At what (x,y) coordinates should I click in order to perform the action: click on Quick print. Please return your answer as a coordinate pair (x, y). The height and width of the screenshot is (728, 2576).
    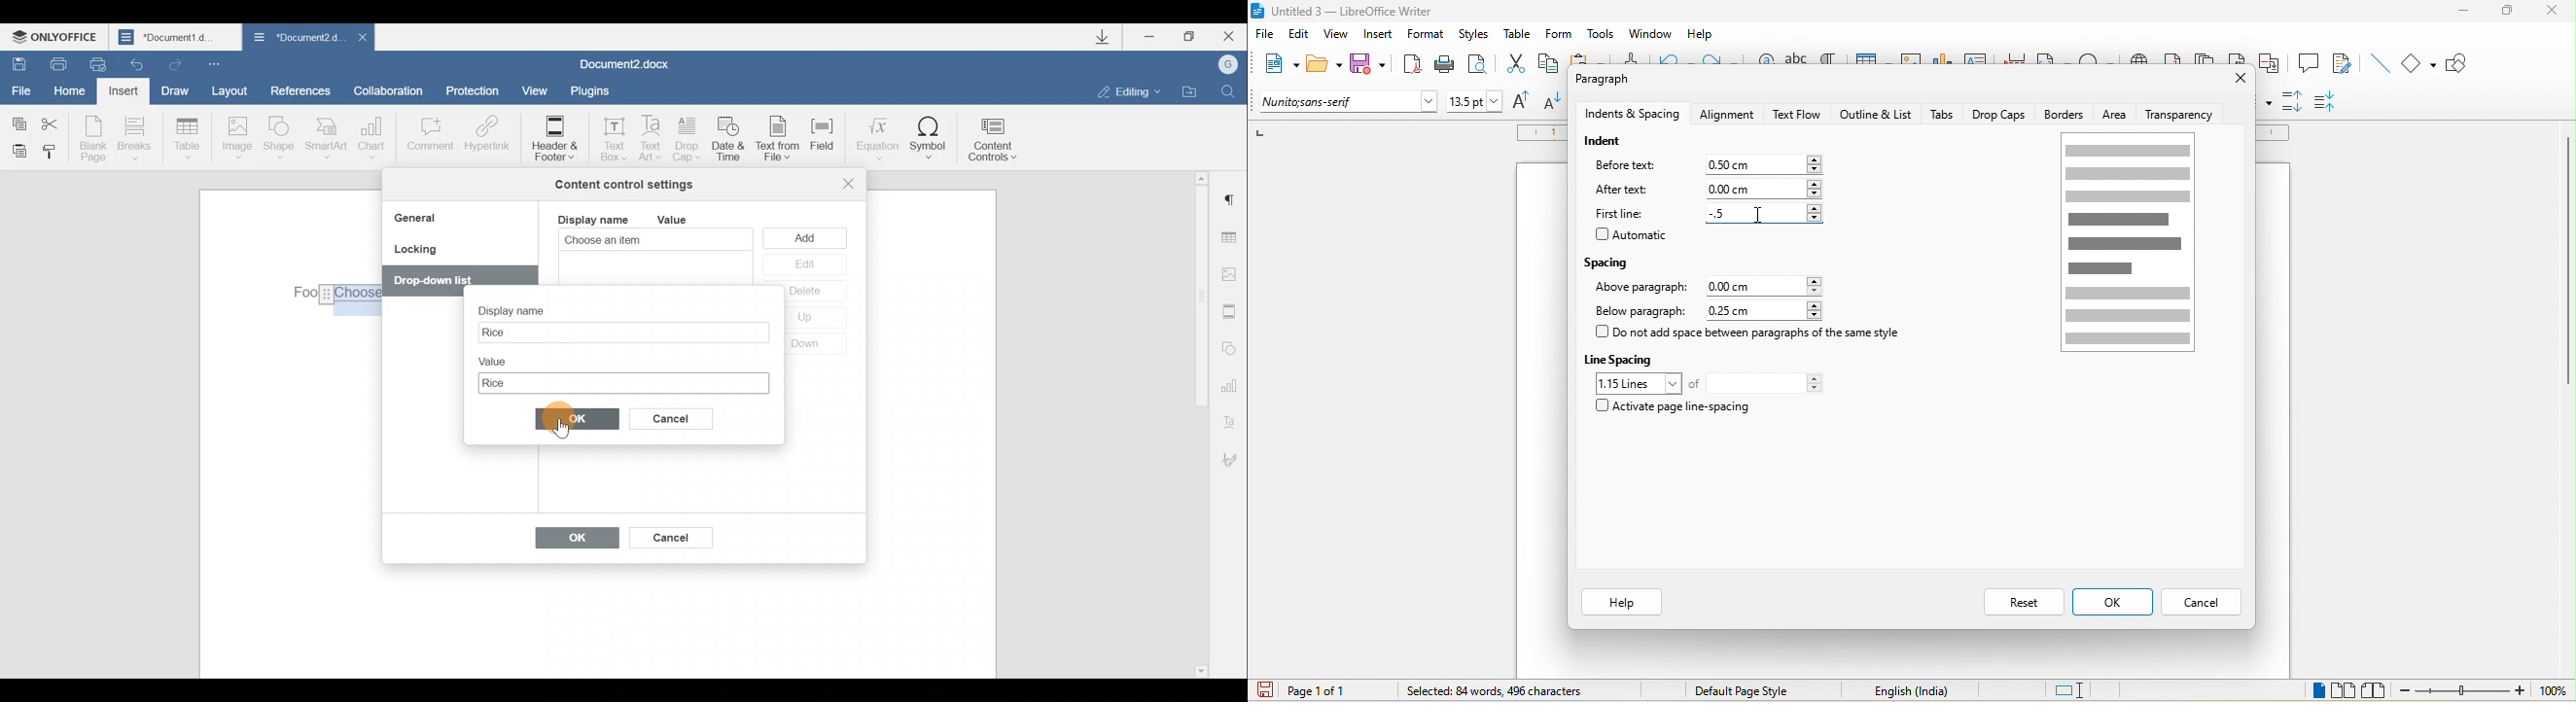
    Looking at the image, I should click on (96, 65).